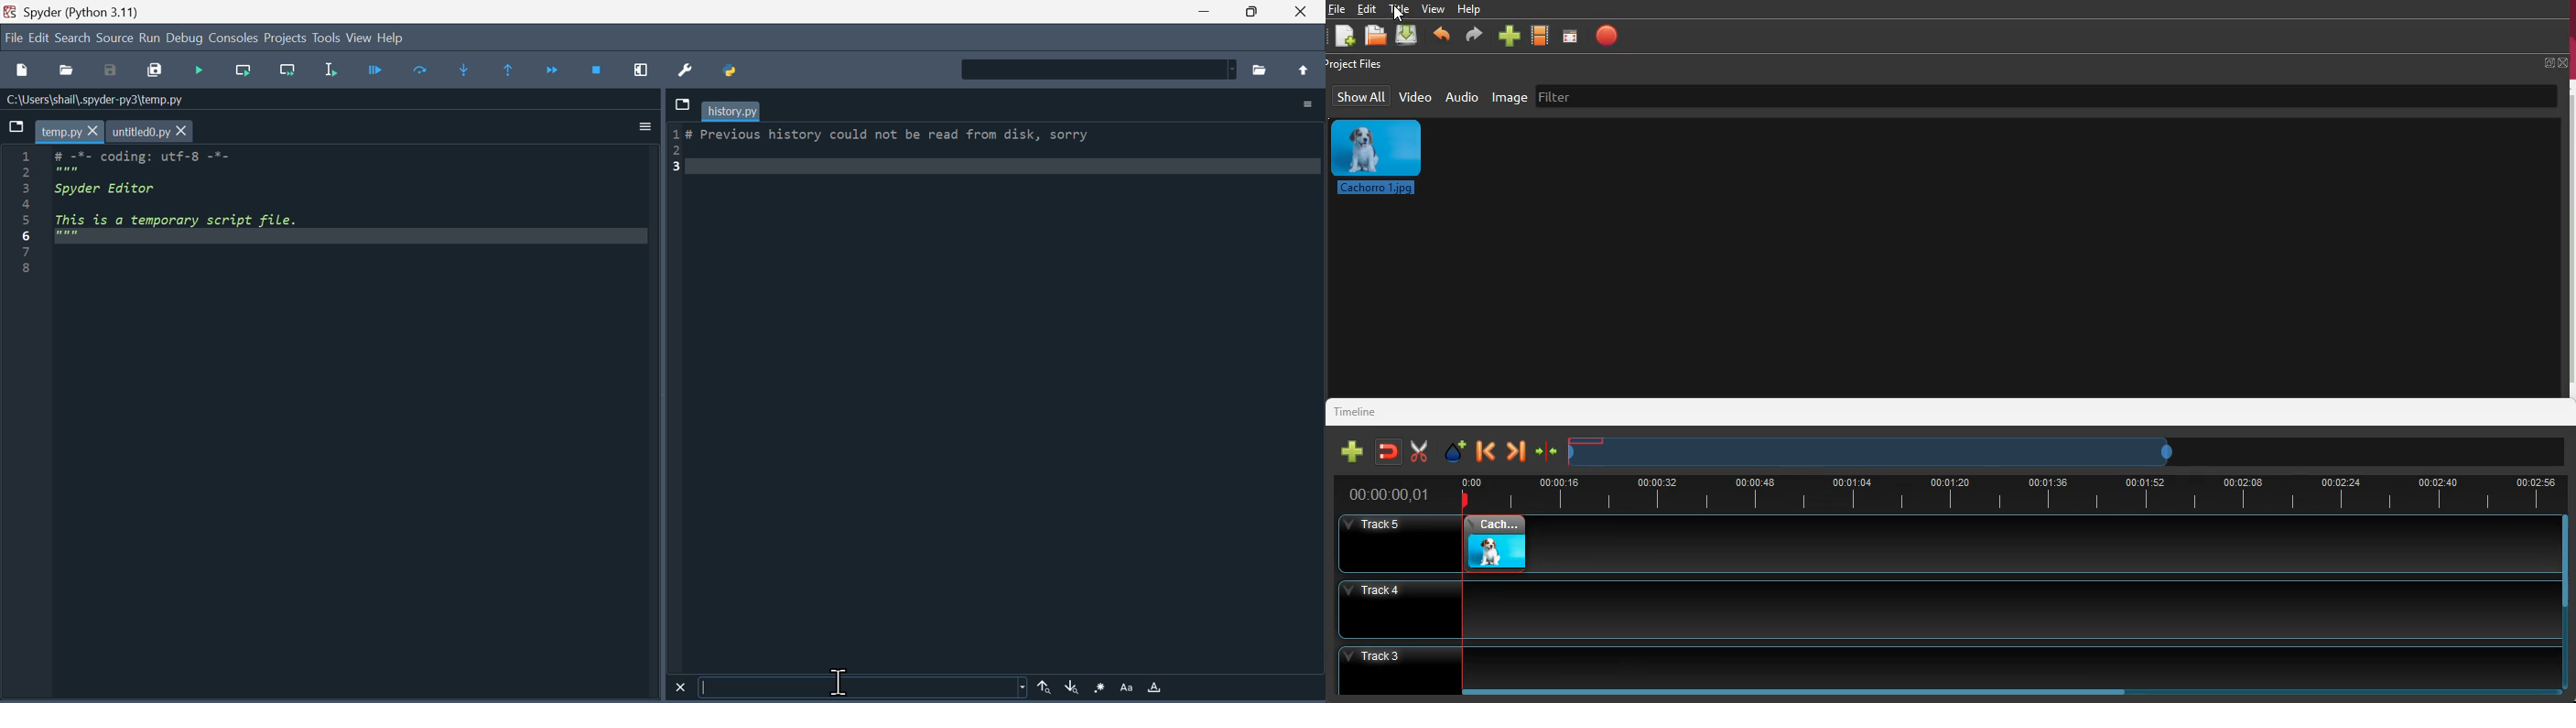  What do you see at coordinates (1301, 106) in the screenshot?
I see `Options` at bounding box center [1301, 106].